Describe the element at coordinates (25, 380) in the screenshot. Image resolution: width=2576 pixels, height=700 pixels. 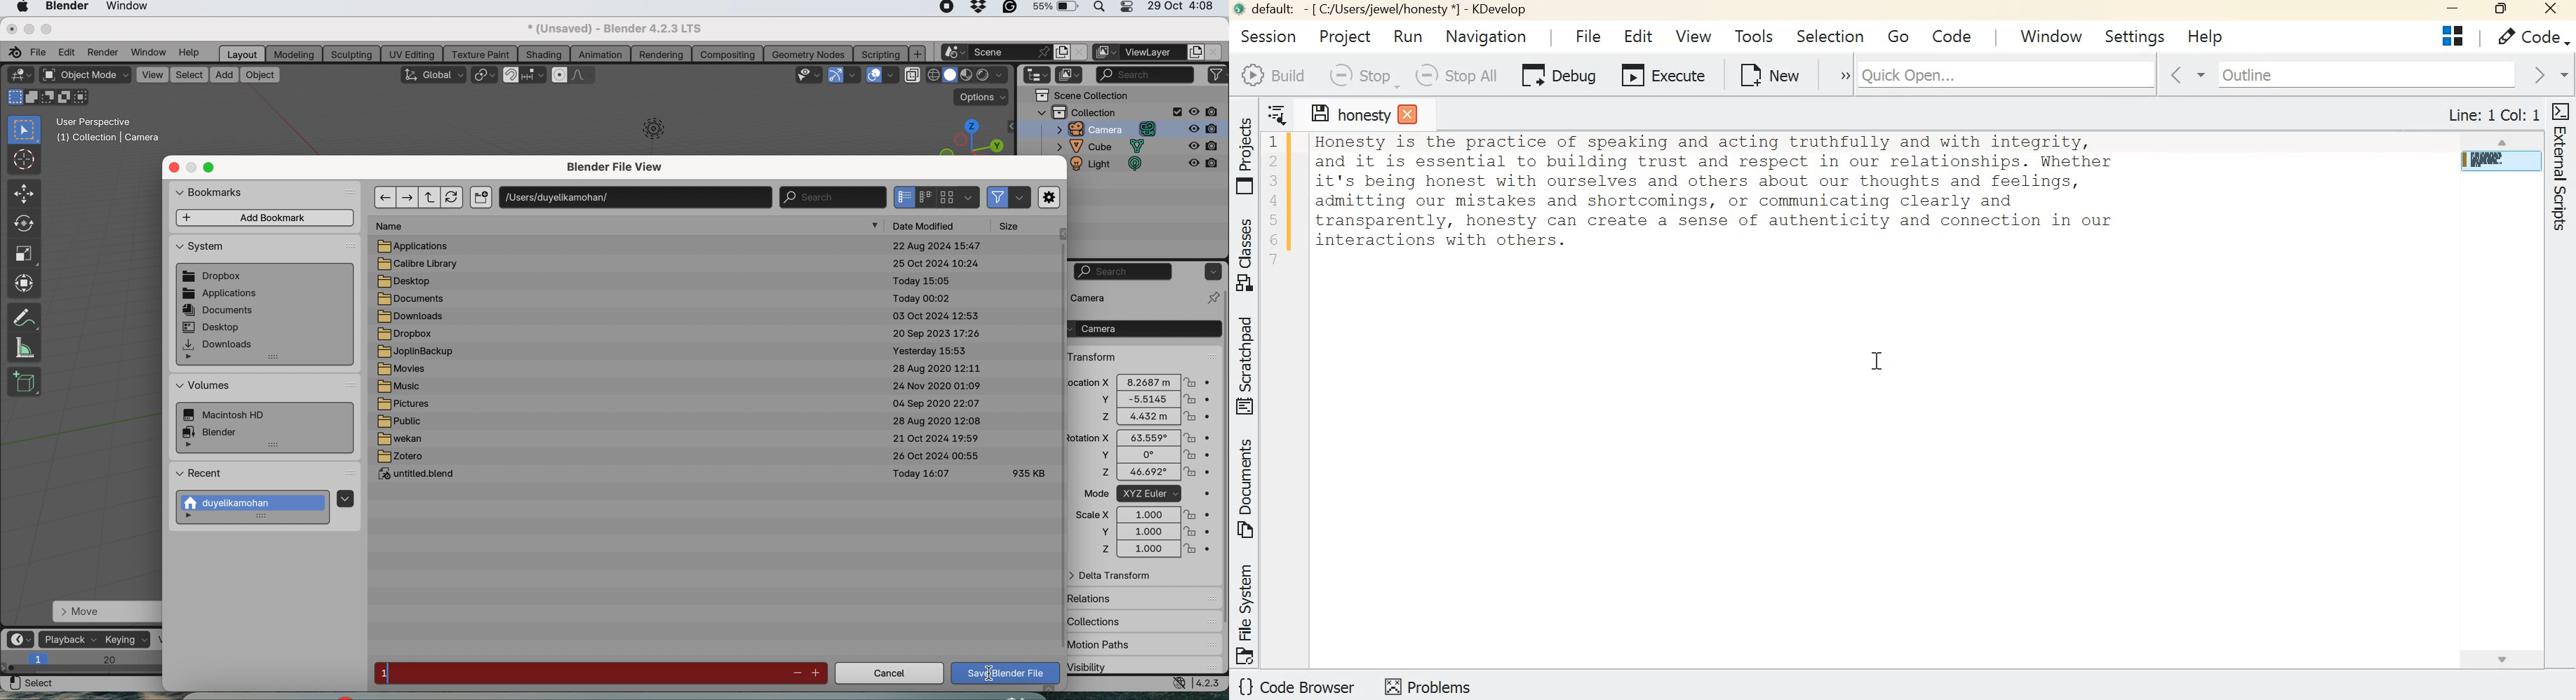
I see `add cube` at that location.